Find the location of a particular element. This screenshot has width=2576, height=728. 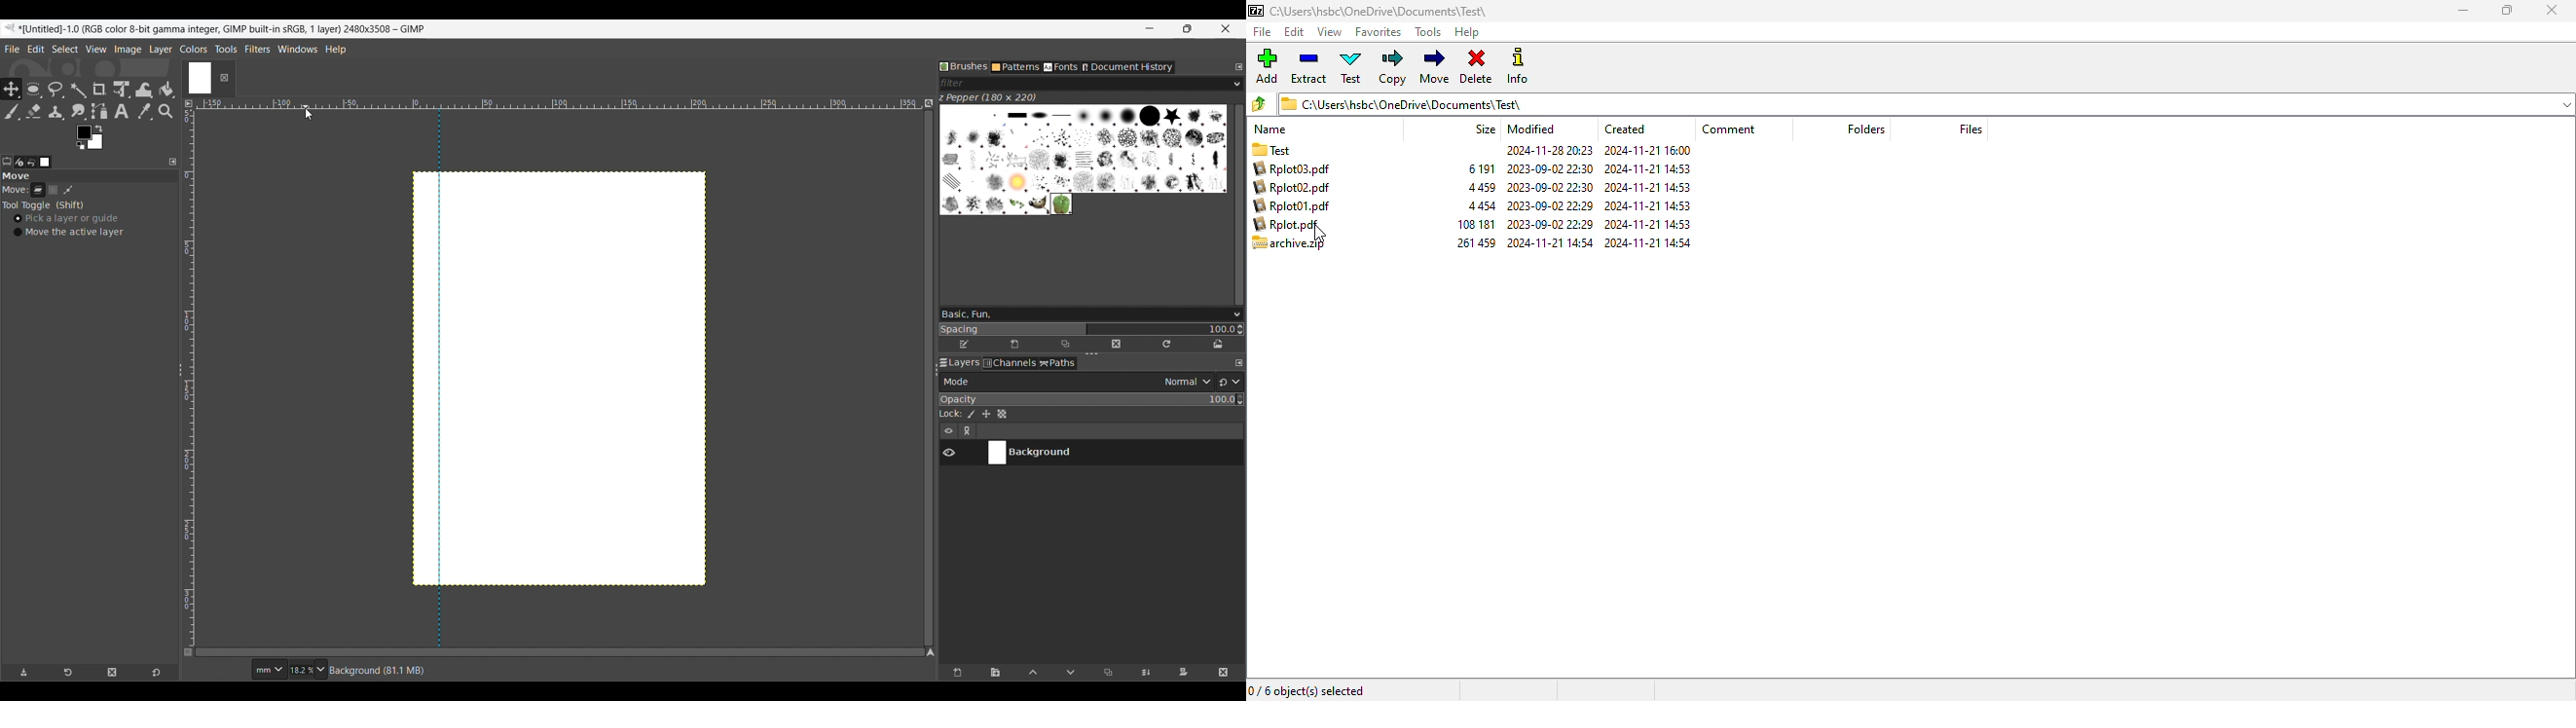

Image menu is located at coordinates (128, 50).